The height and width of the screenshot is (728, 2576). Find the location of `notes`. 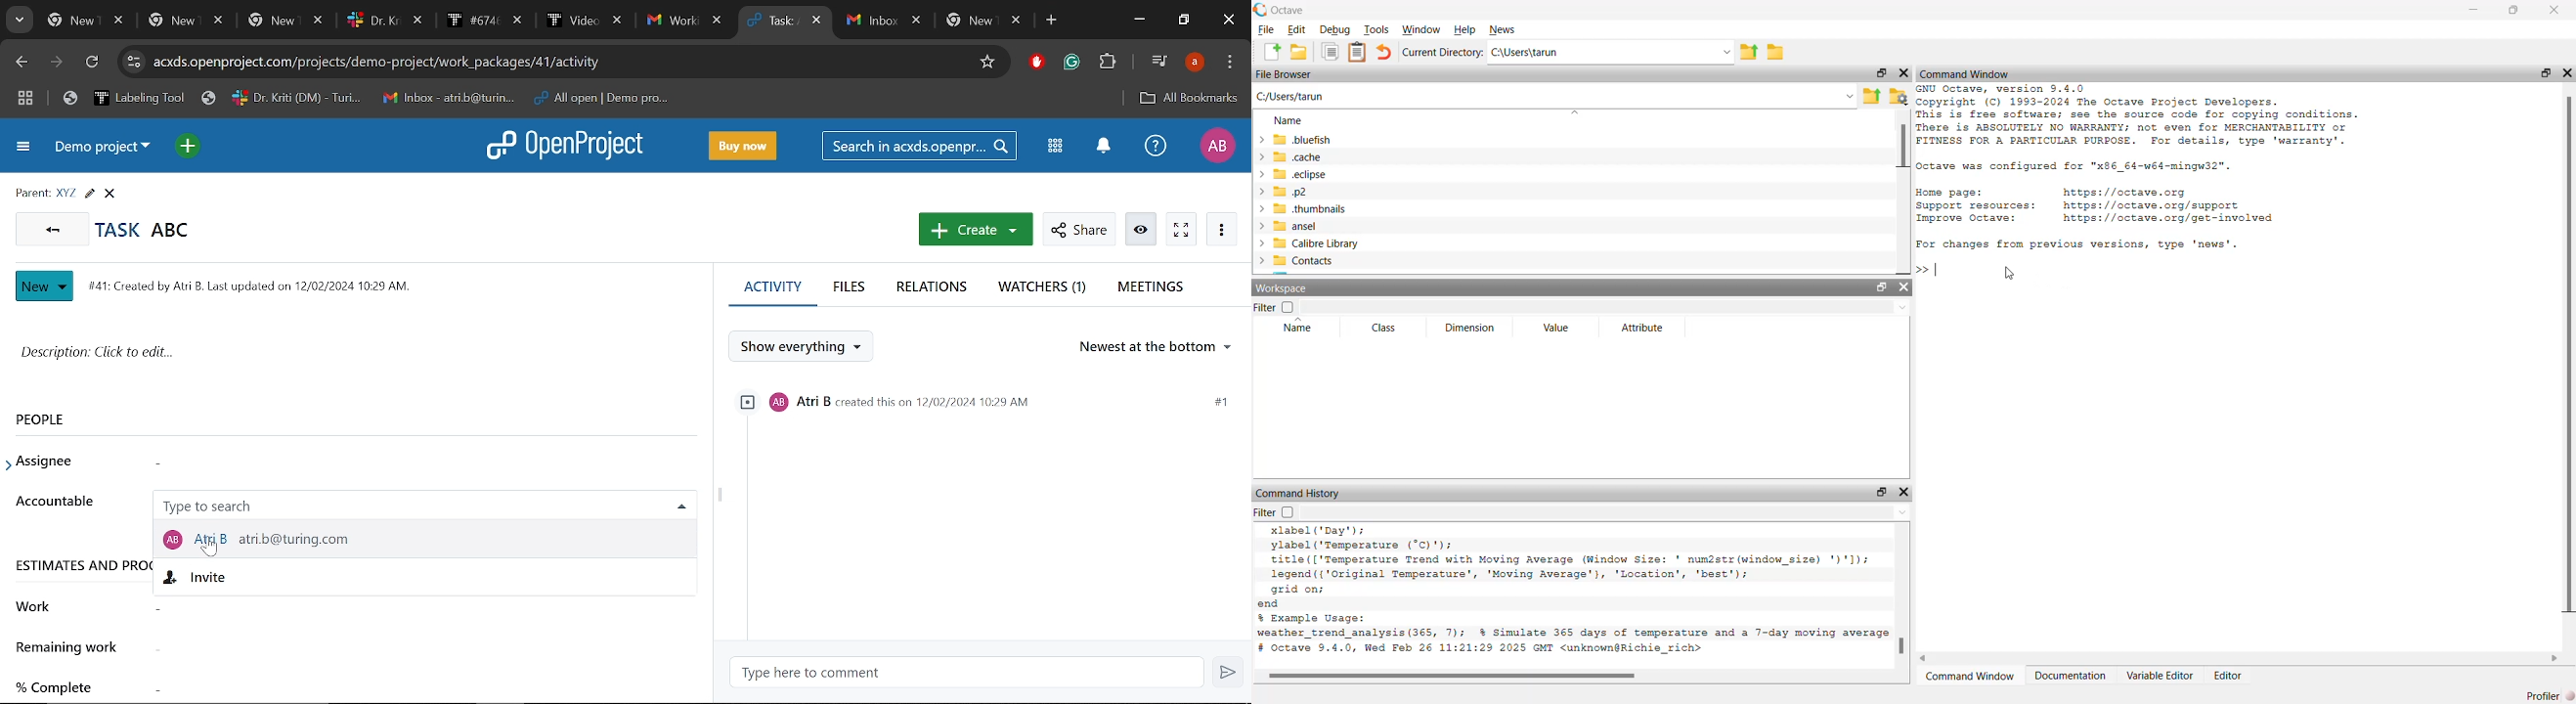

notes is located at coordinates (1358, 52).